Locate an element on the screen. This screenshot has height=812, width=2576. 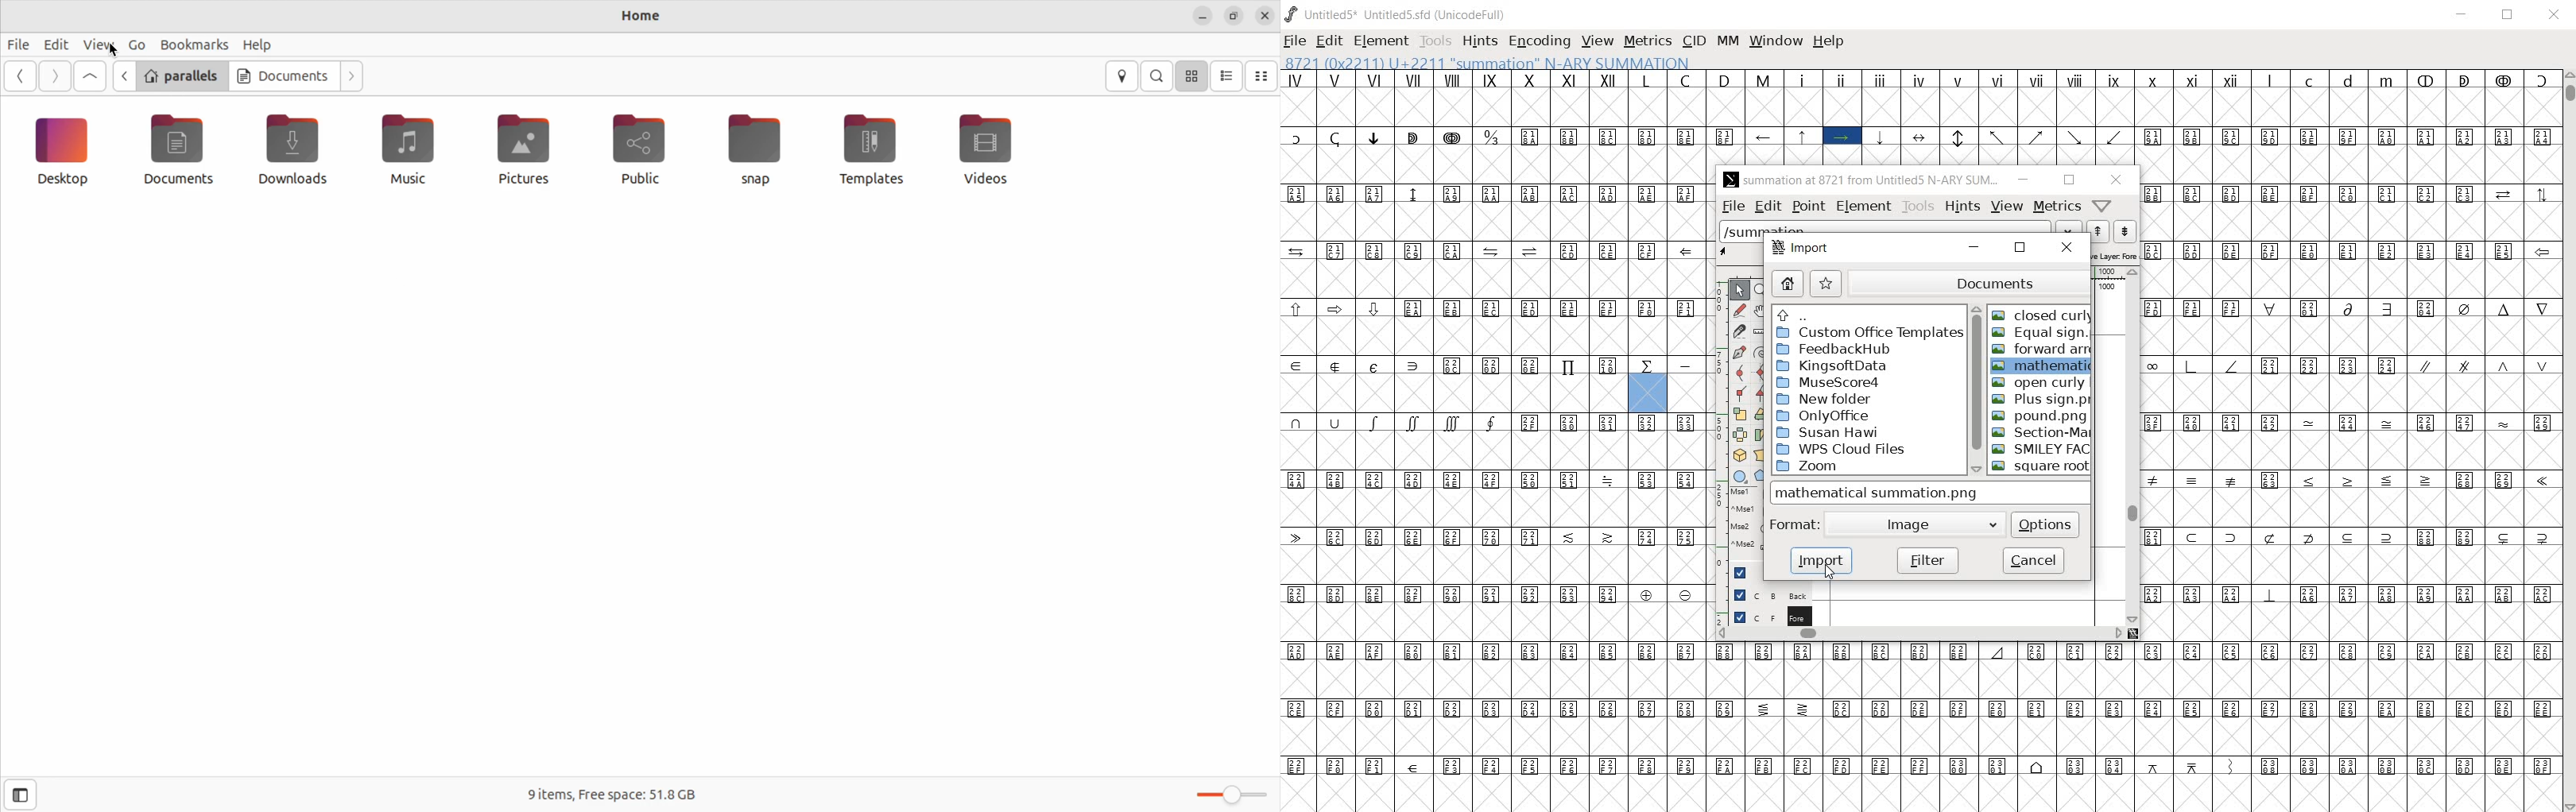
edit is located at coordinates (1766, 205).